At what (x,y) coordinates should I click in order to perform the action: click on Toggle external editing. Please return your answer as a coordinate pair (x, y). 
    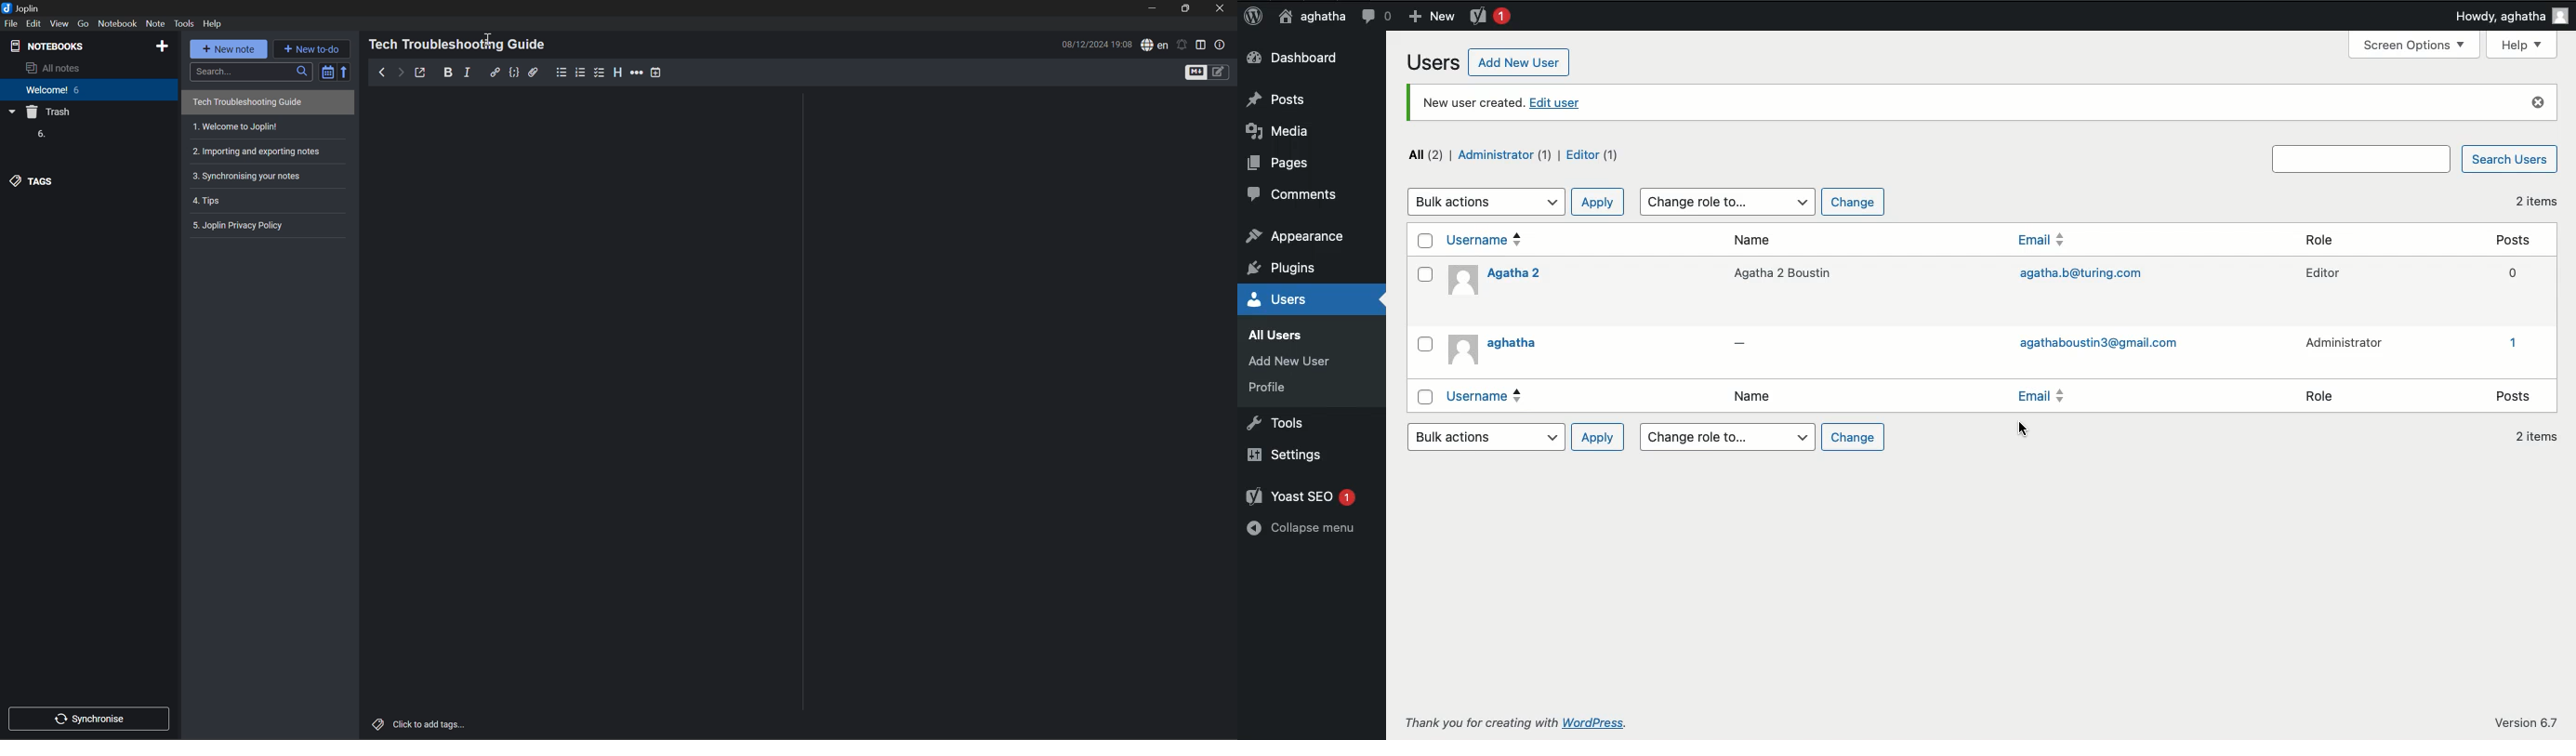
    Looking at the image, I should click on (423, 73).